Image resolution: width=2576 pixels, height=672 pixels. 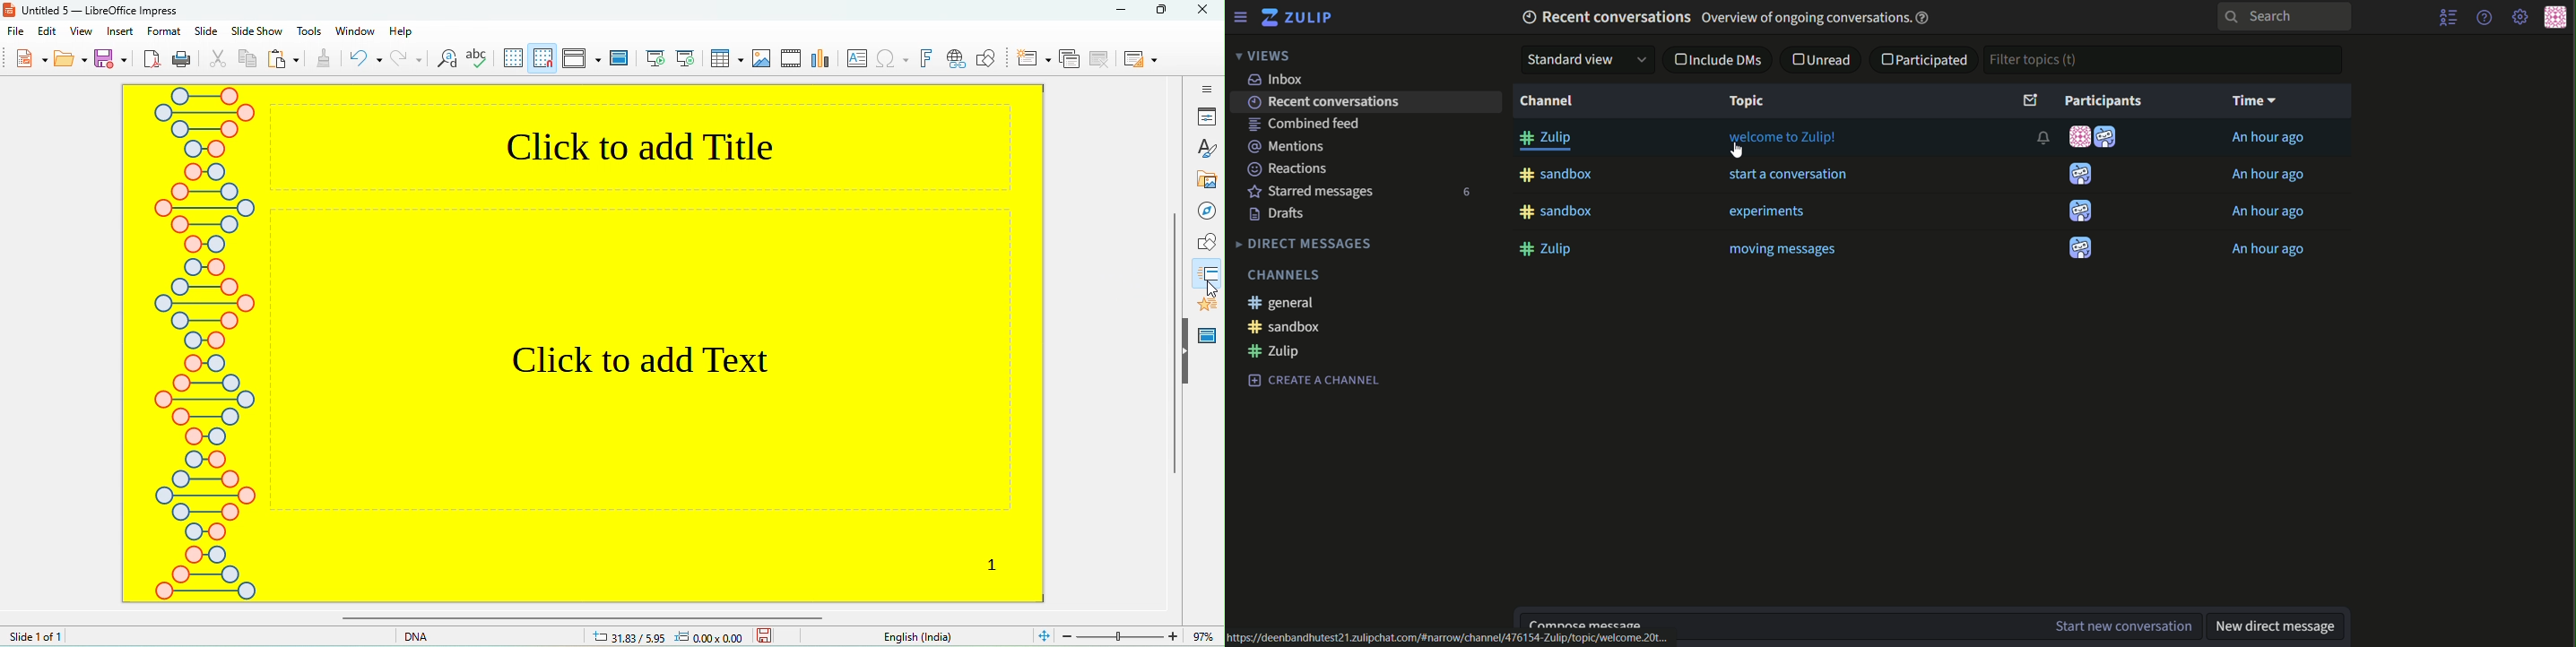 What do you see at coordinates (1282, 215) in the screenshot?
I see `text` at bounding box center [1282, 215].